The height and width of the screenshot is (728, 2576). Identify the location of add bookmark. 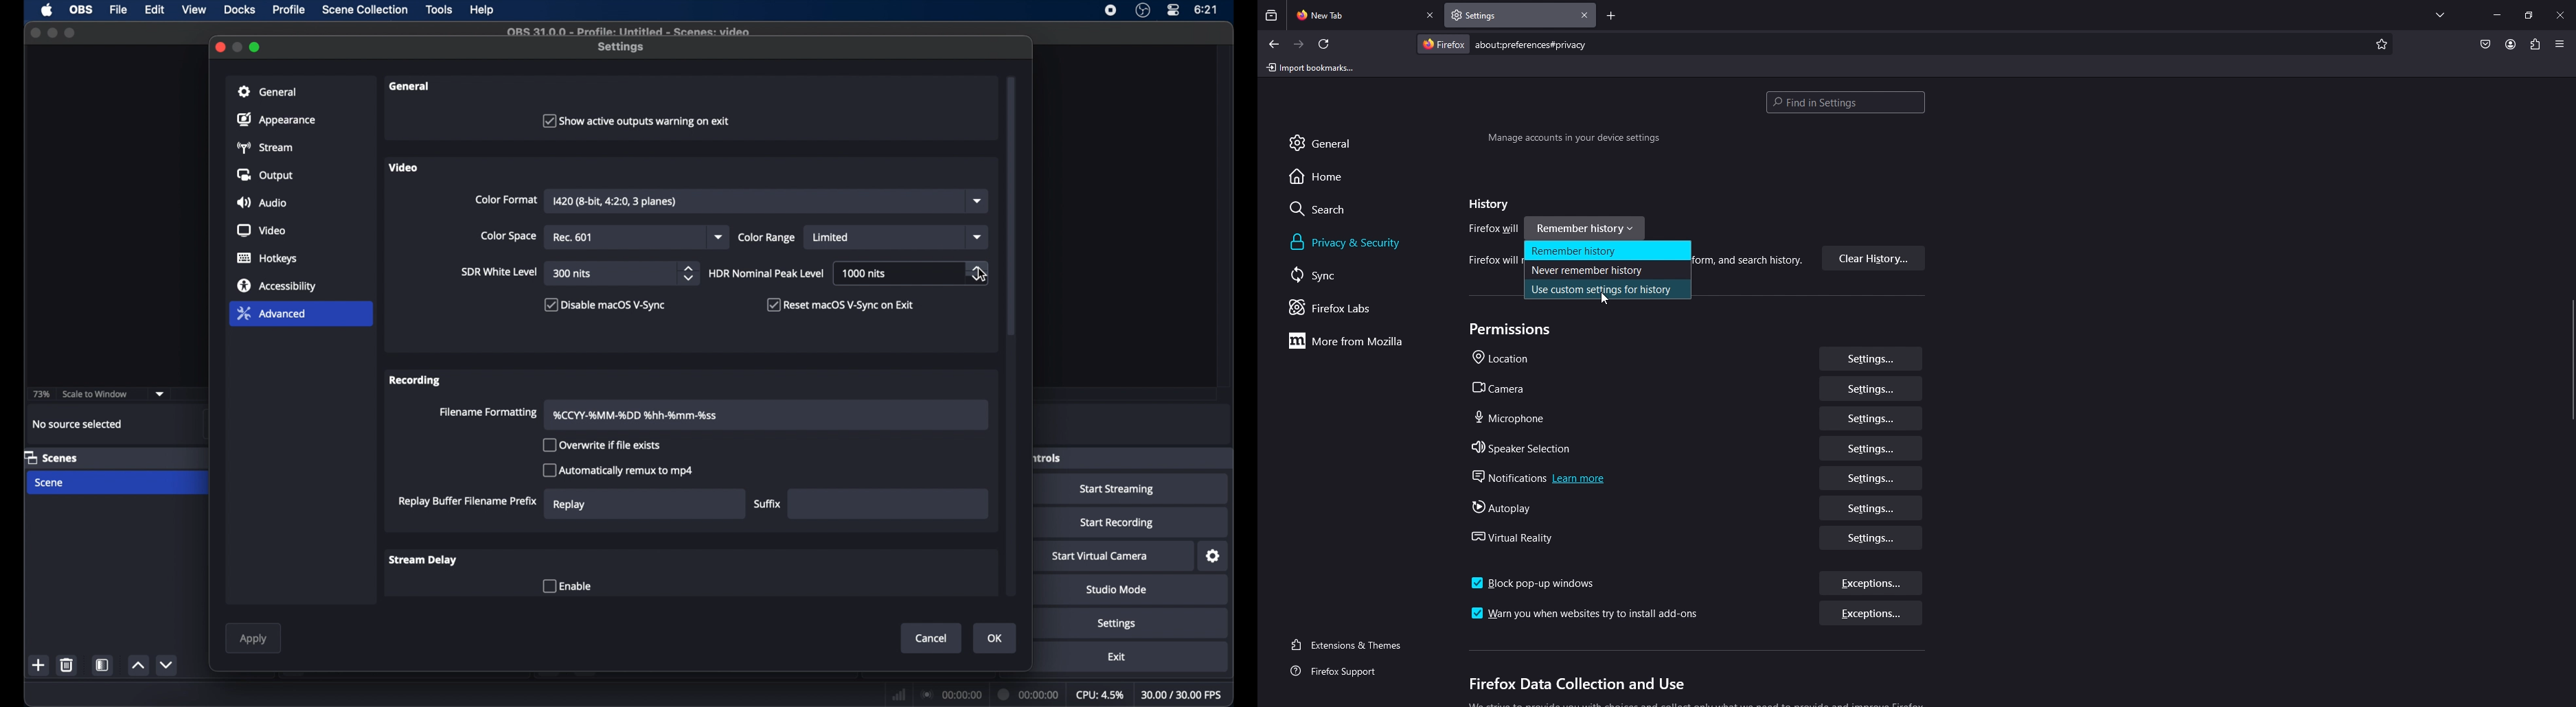
(2380, 45).